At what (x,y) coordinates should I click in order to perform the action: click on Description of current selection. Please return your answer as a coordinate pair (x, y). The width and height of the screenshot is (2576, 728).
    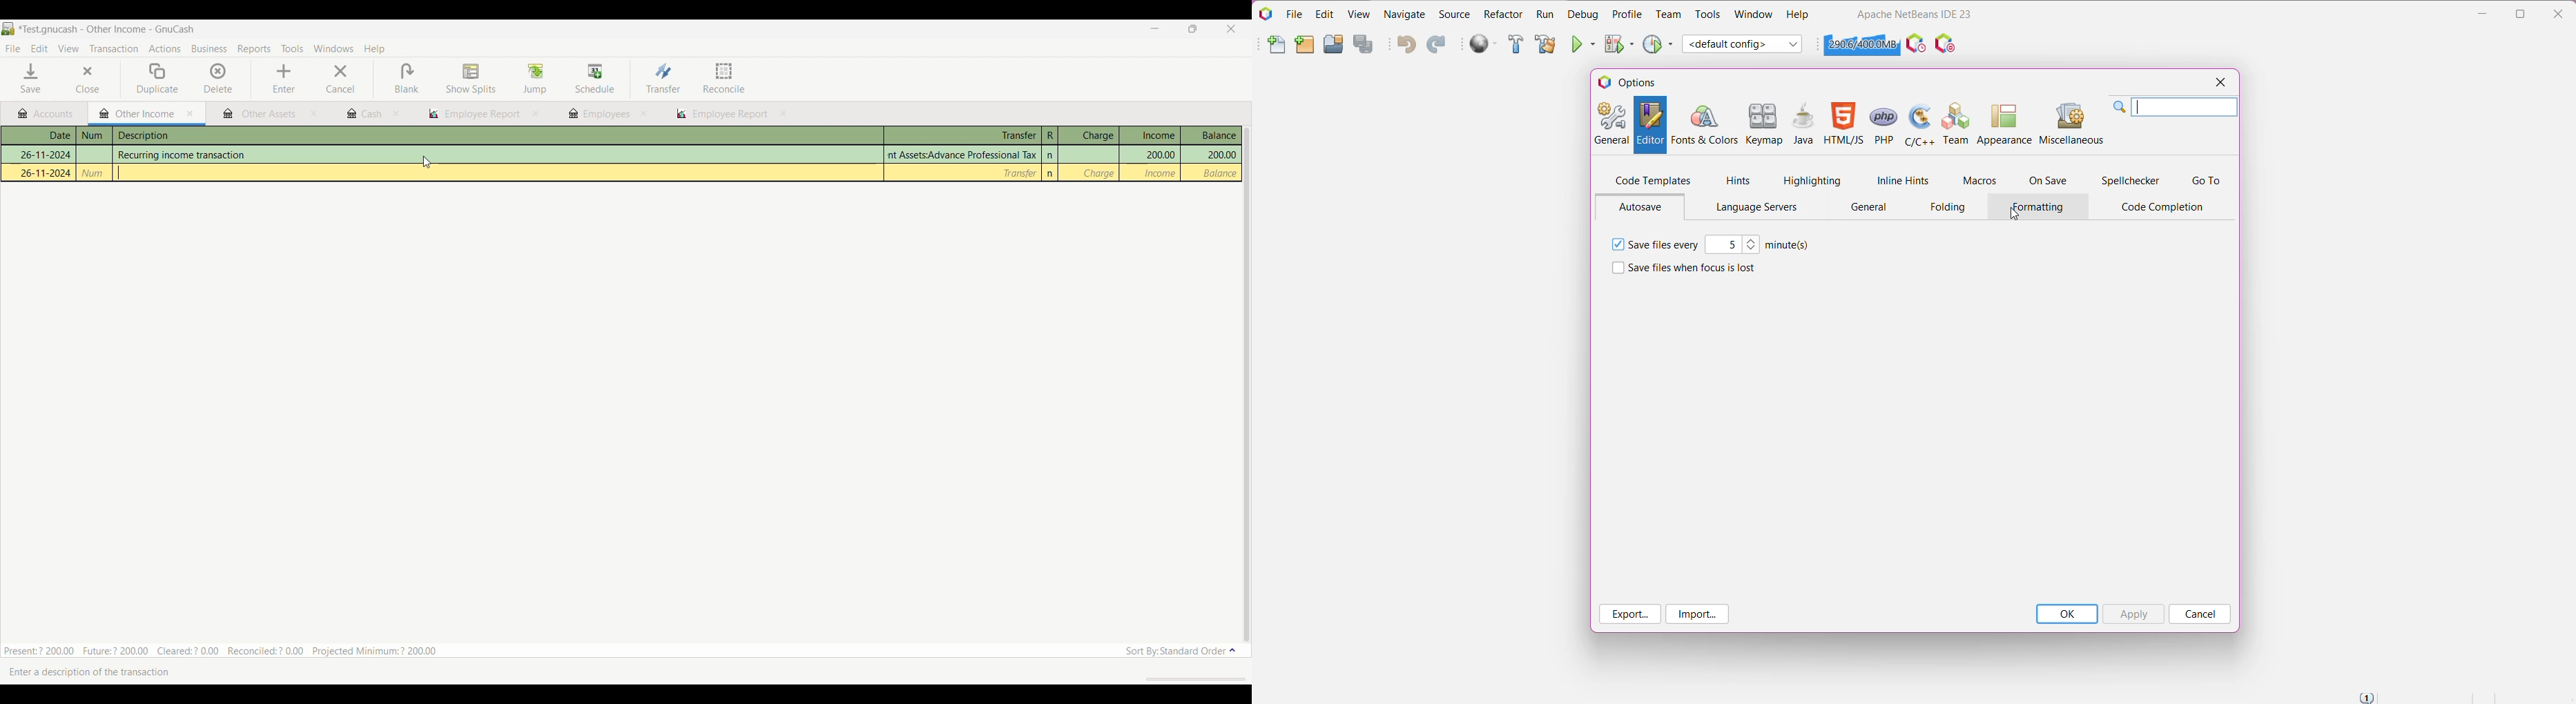
    Looking at the image, I should click on (222, 672).